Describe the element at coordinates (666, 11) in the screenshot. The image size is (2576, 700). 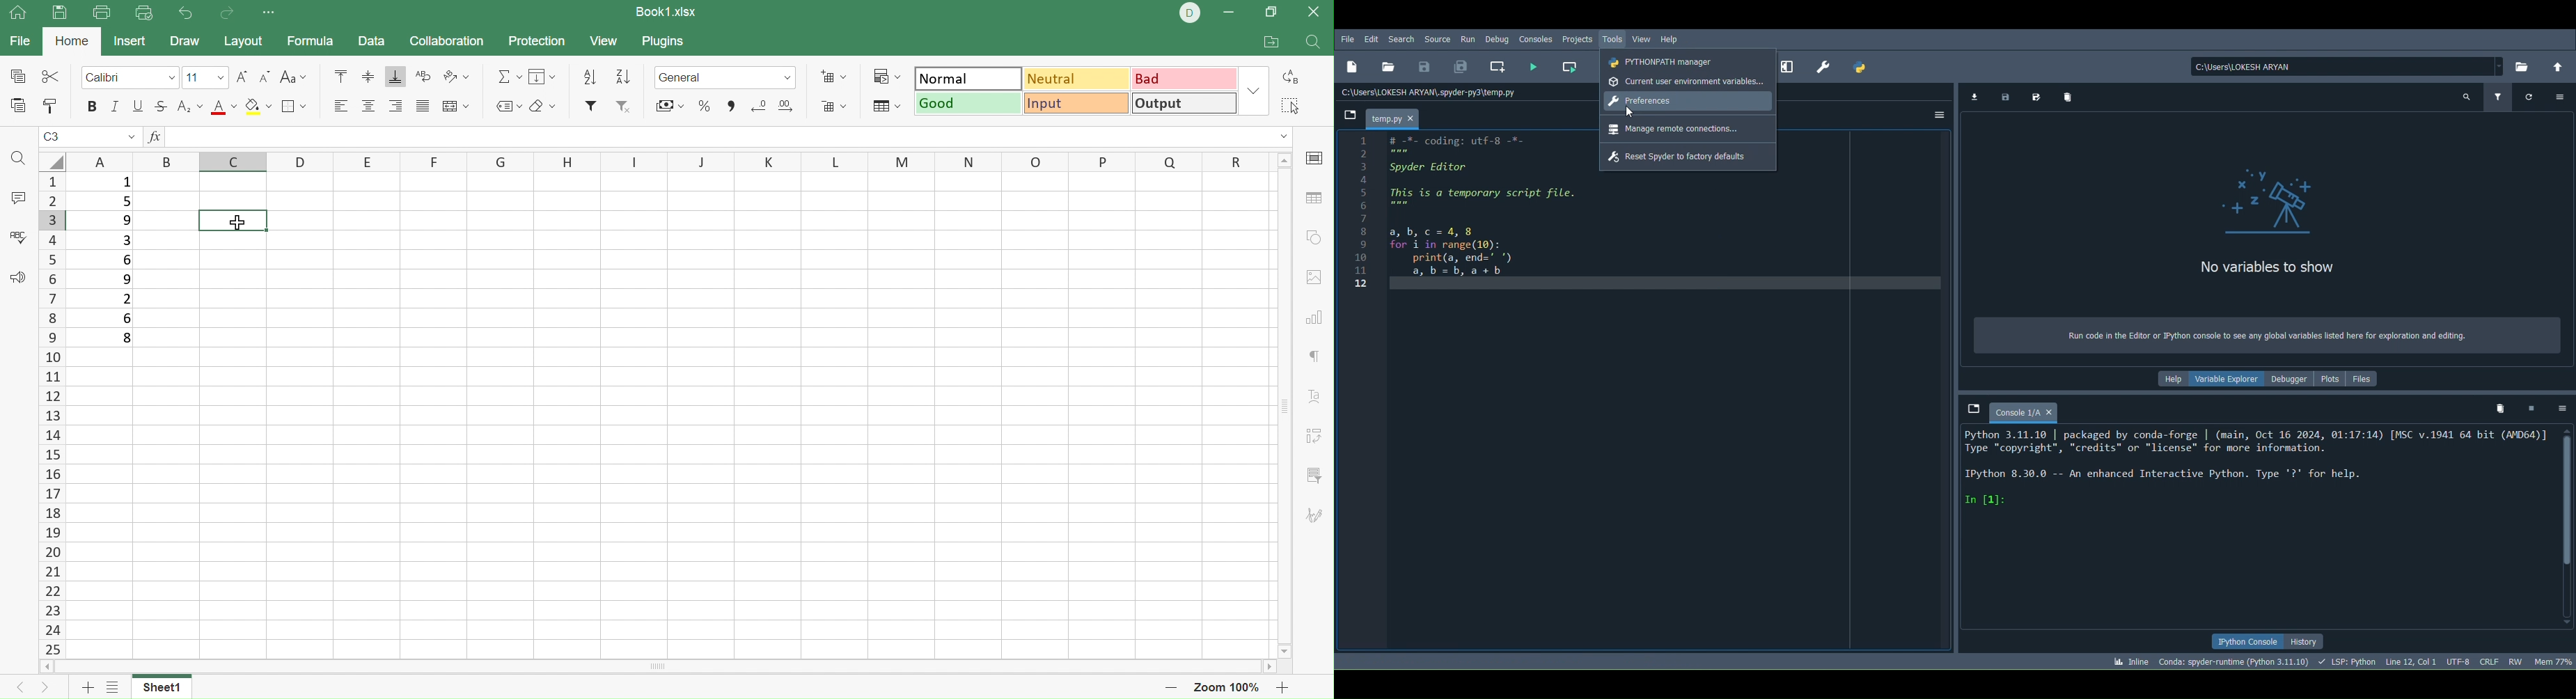
I see `Book1.xlsx` at that location.